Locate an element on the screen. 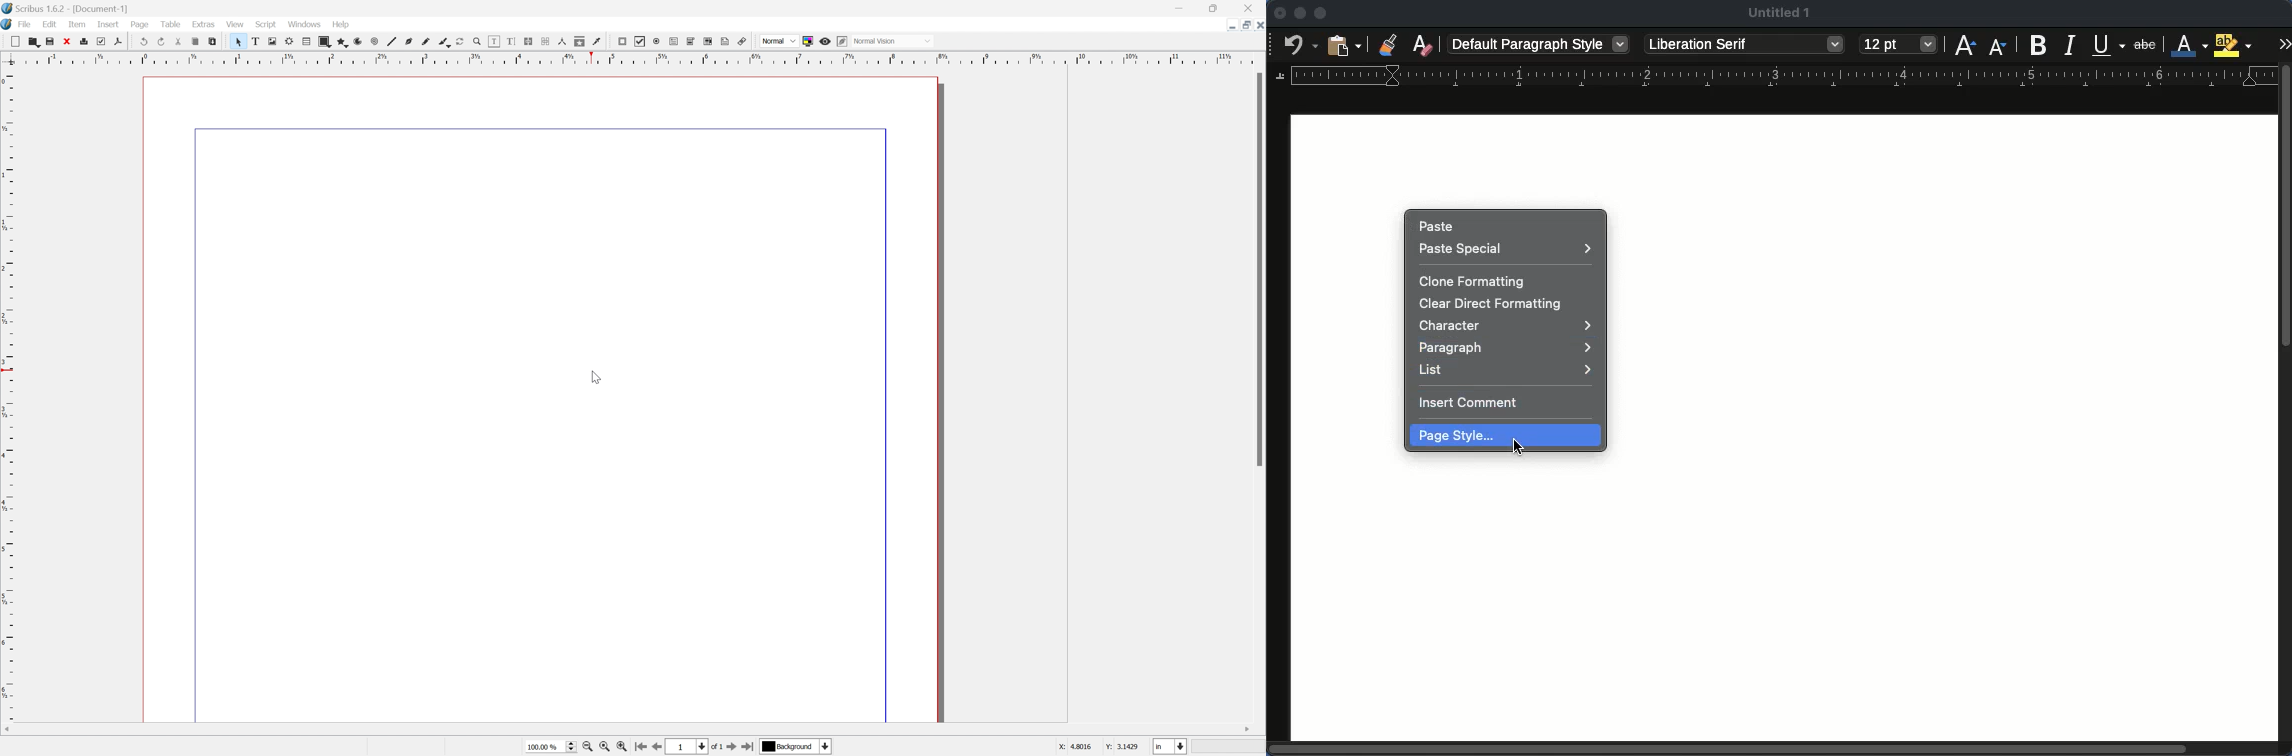 This screenshot has height=756, width=2296. text annotation is located at coordinates (726, 41).